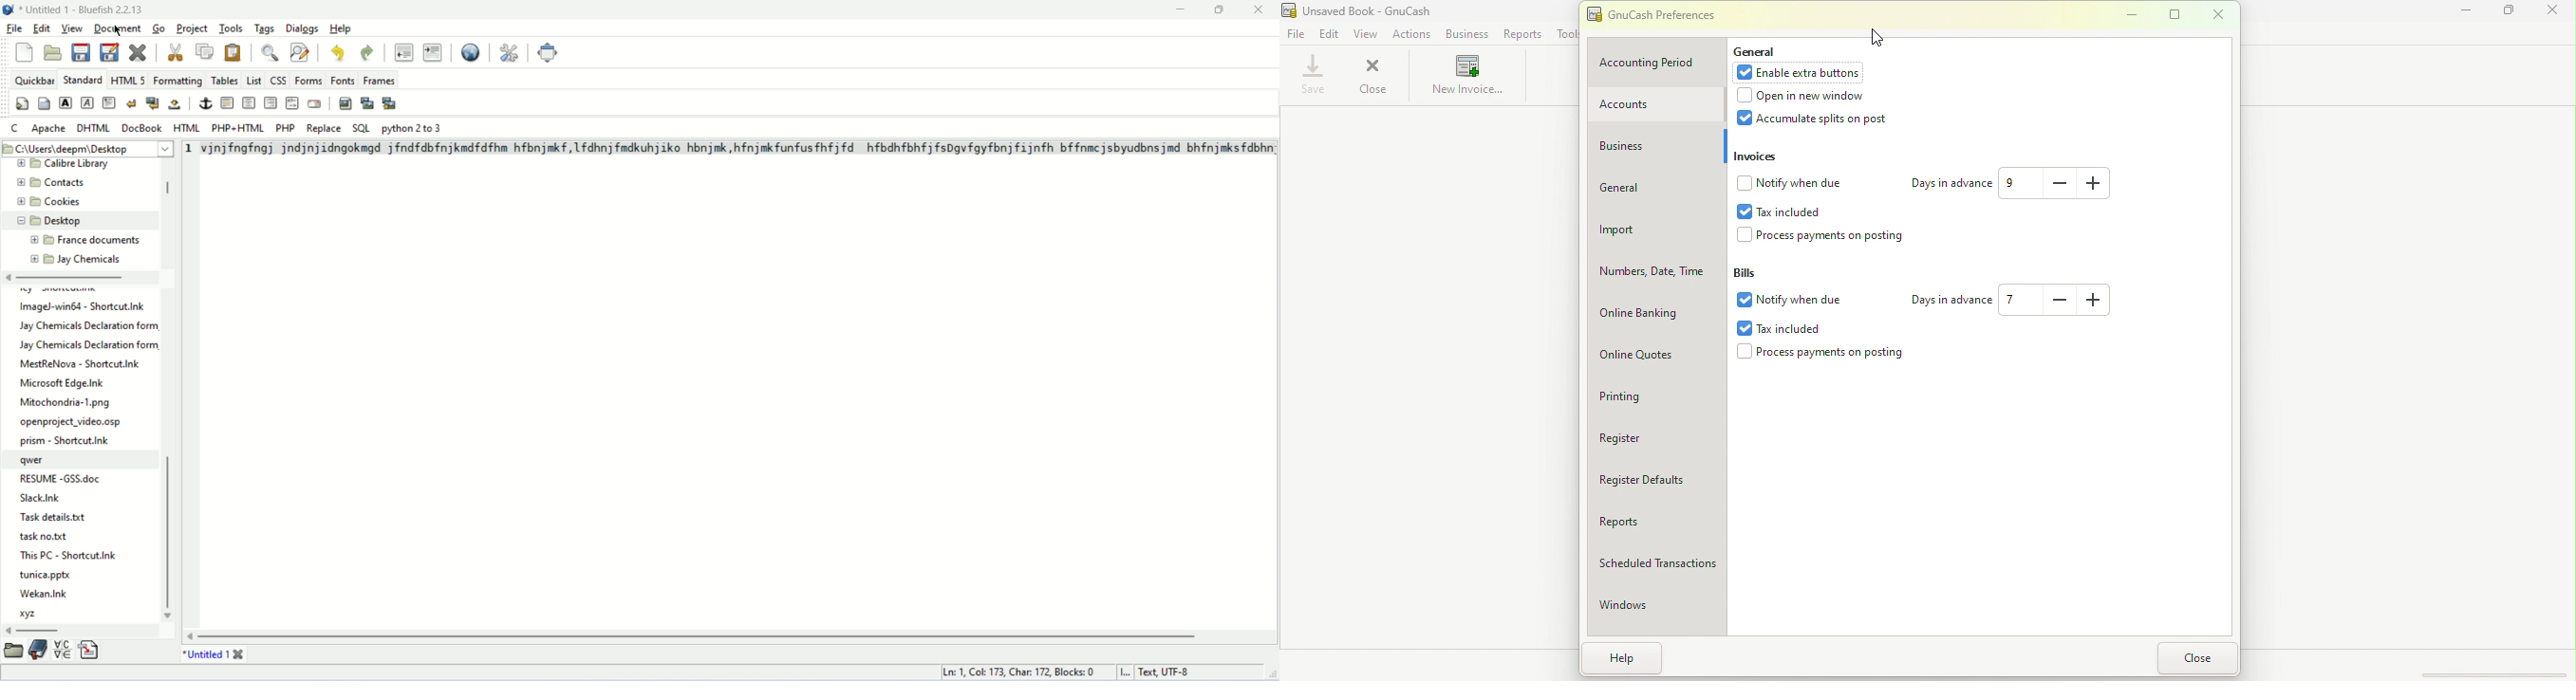 The width and height of the screenshot is (2576, 700). I want to click on insert image, so click(345, 103).